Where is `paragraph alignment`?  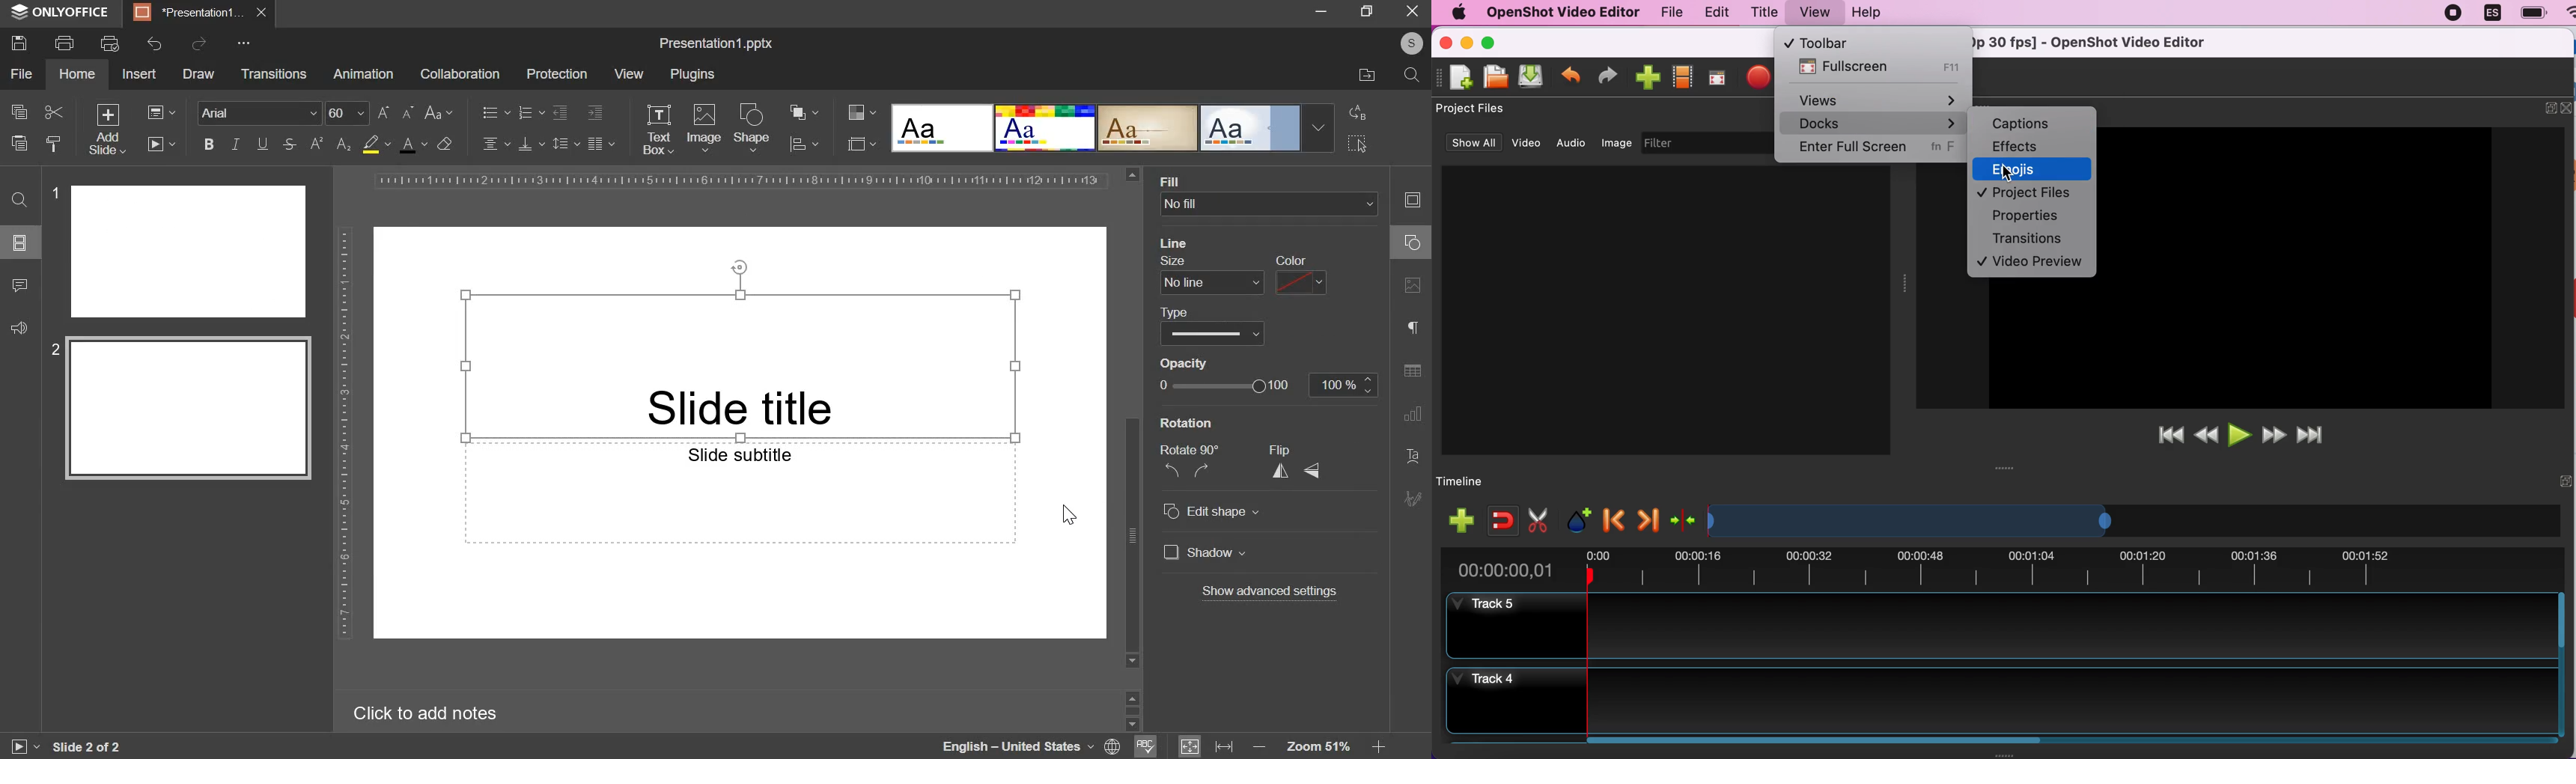 paragraph alignment is located at coordinates (600, 143).